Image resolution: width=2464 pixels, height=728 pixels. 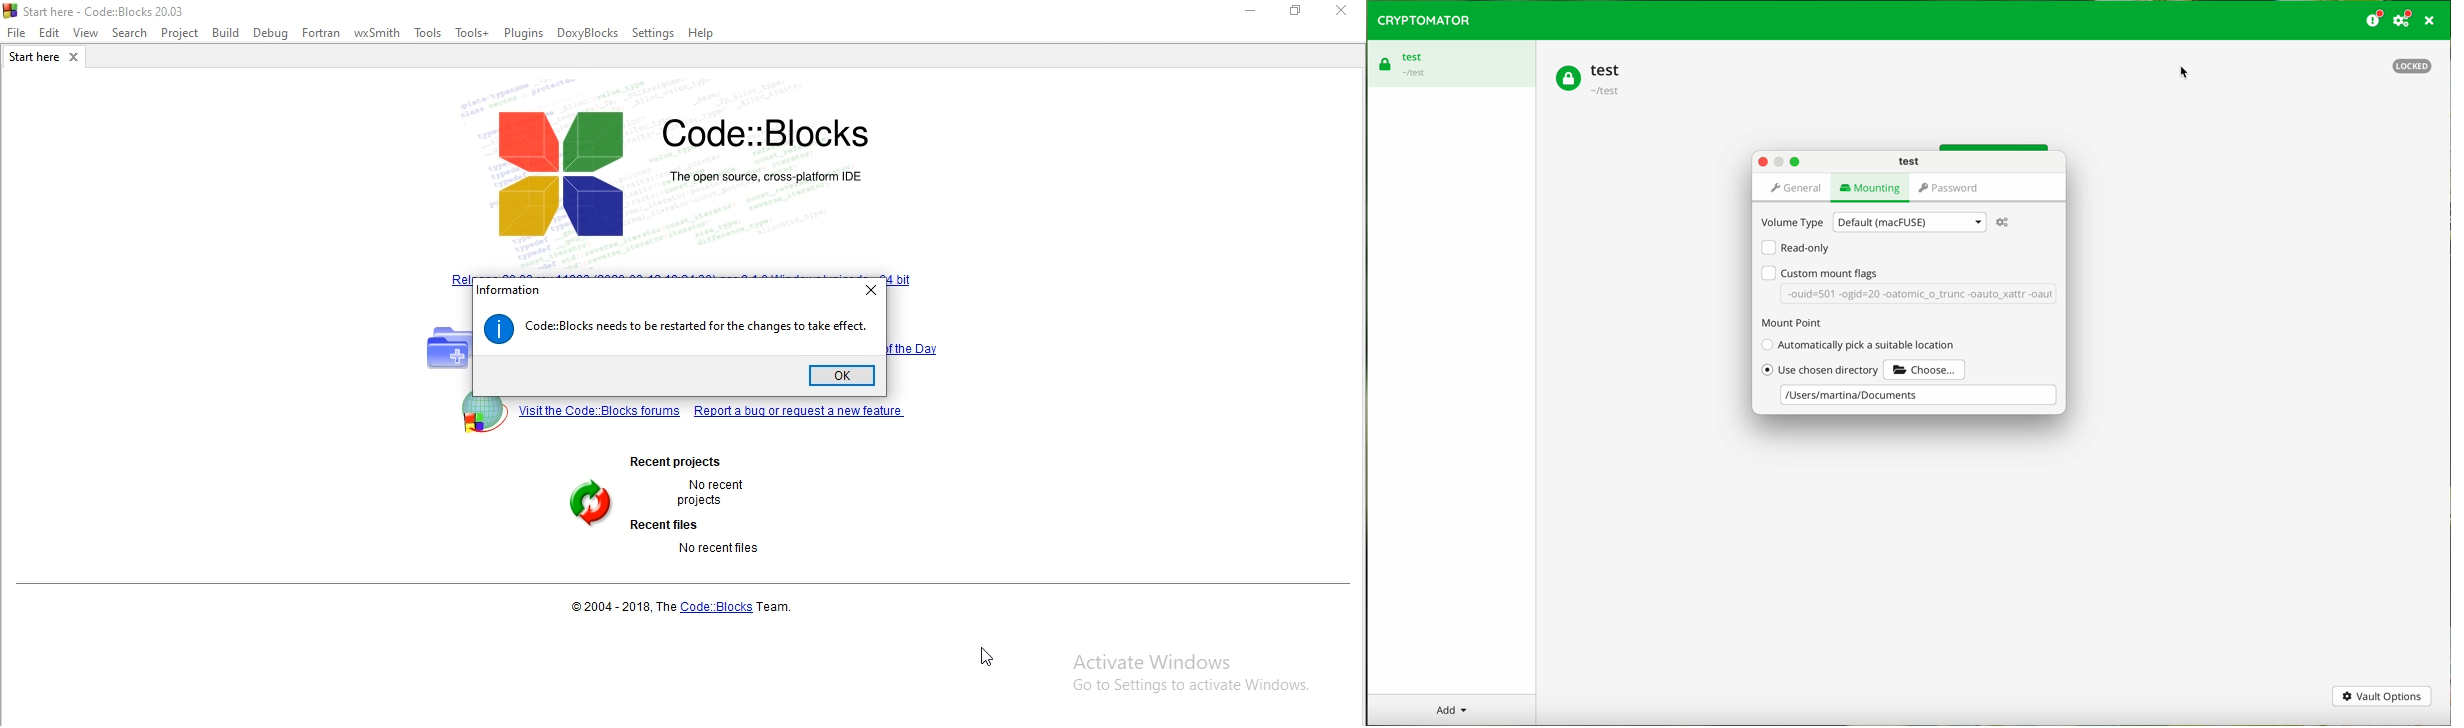 What do you see at coordinates (225, 32) in the screenshot?
I see `Bulid` at bounding box center [225, 32].